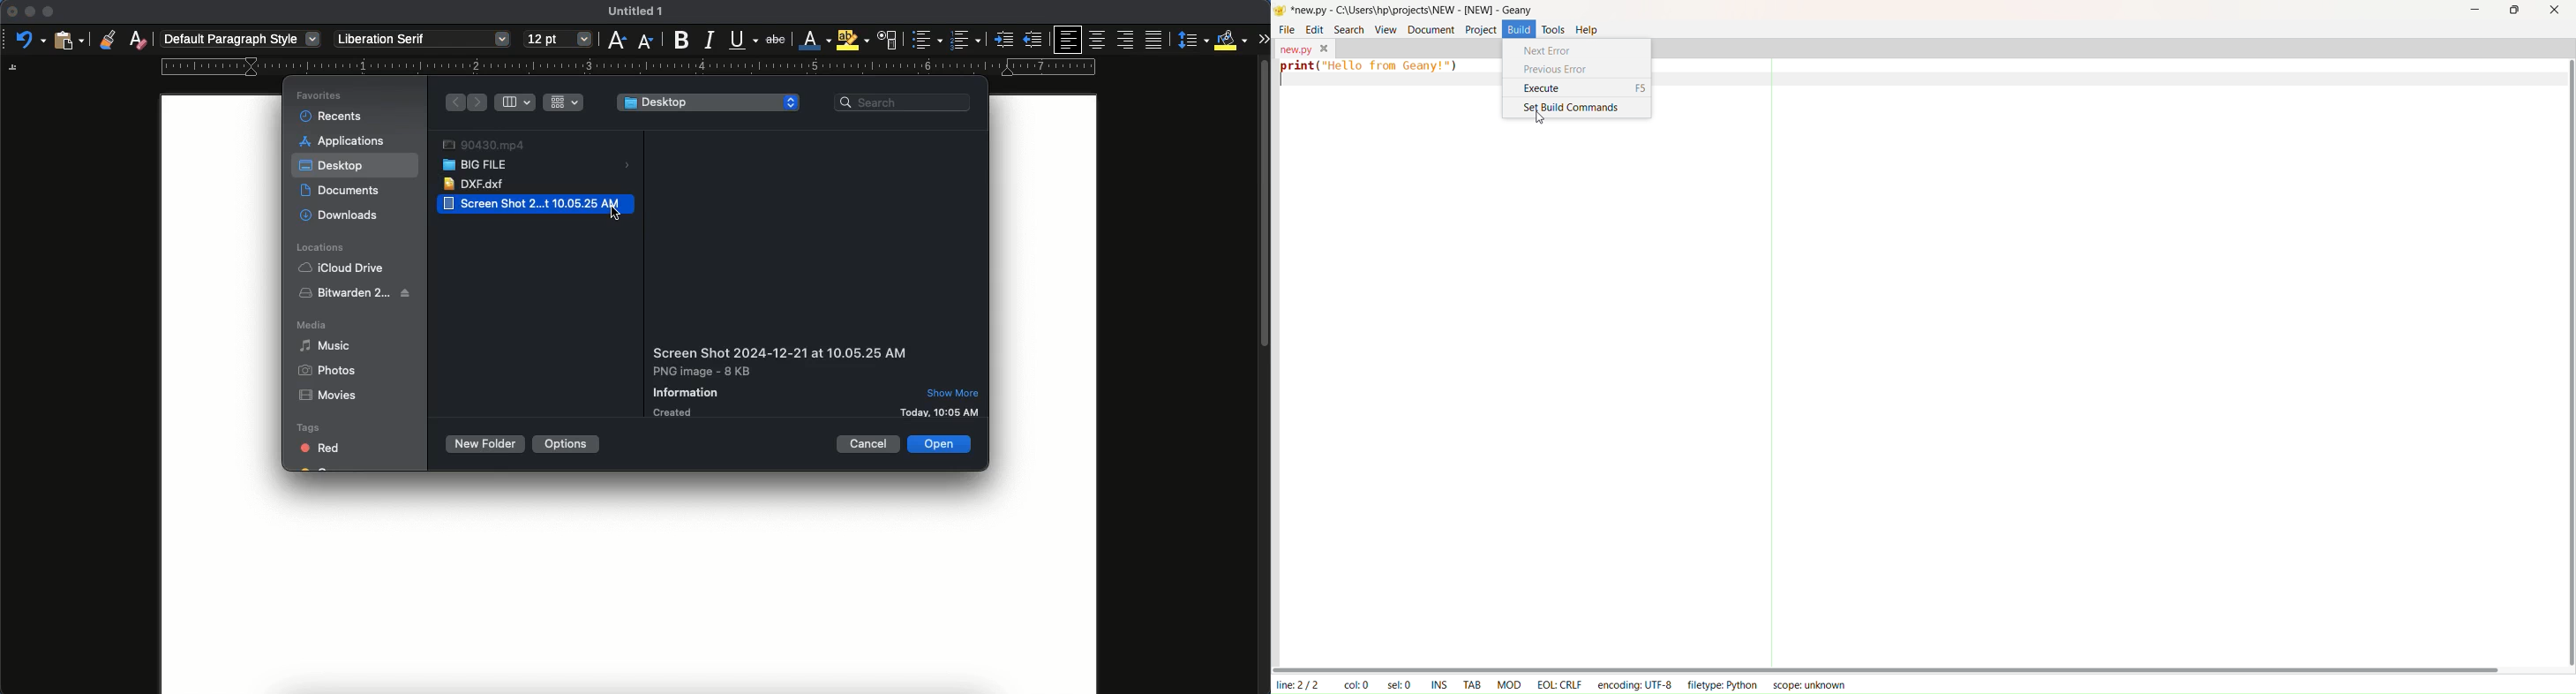 The height and width of the screenshot is (700, 2576). Describe the element at coordinates (1325, 48) in the screenshot. I see `close tab` at that location.